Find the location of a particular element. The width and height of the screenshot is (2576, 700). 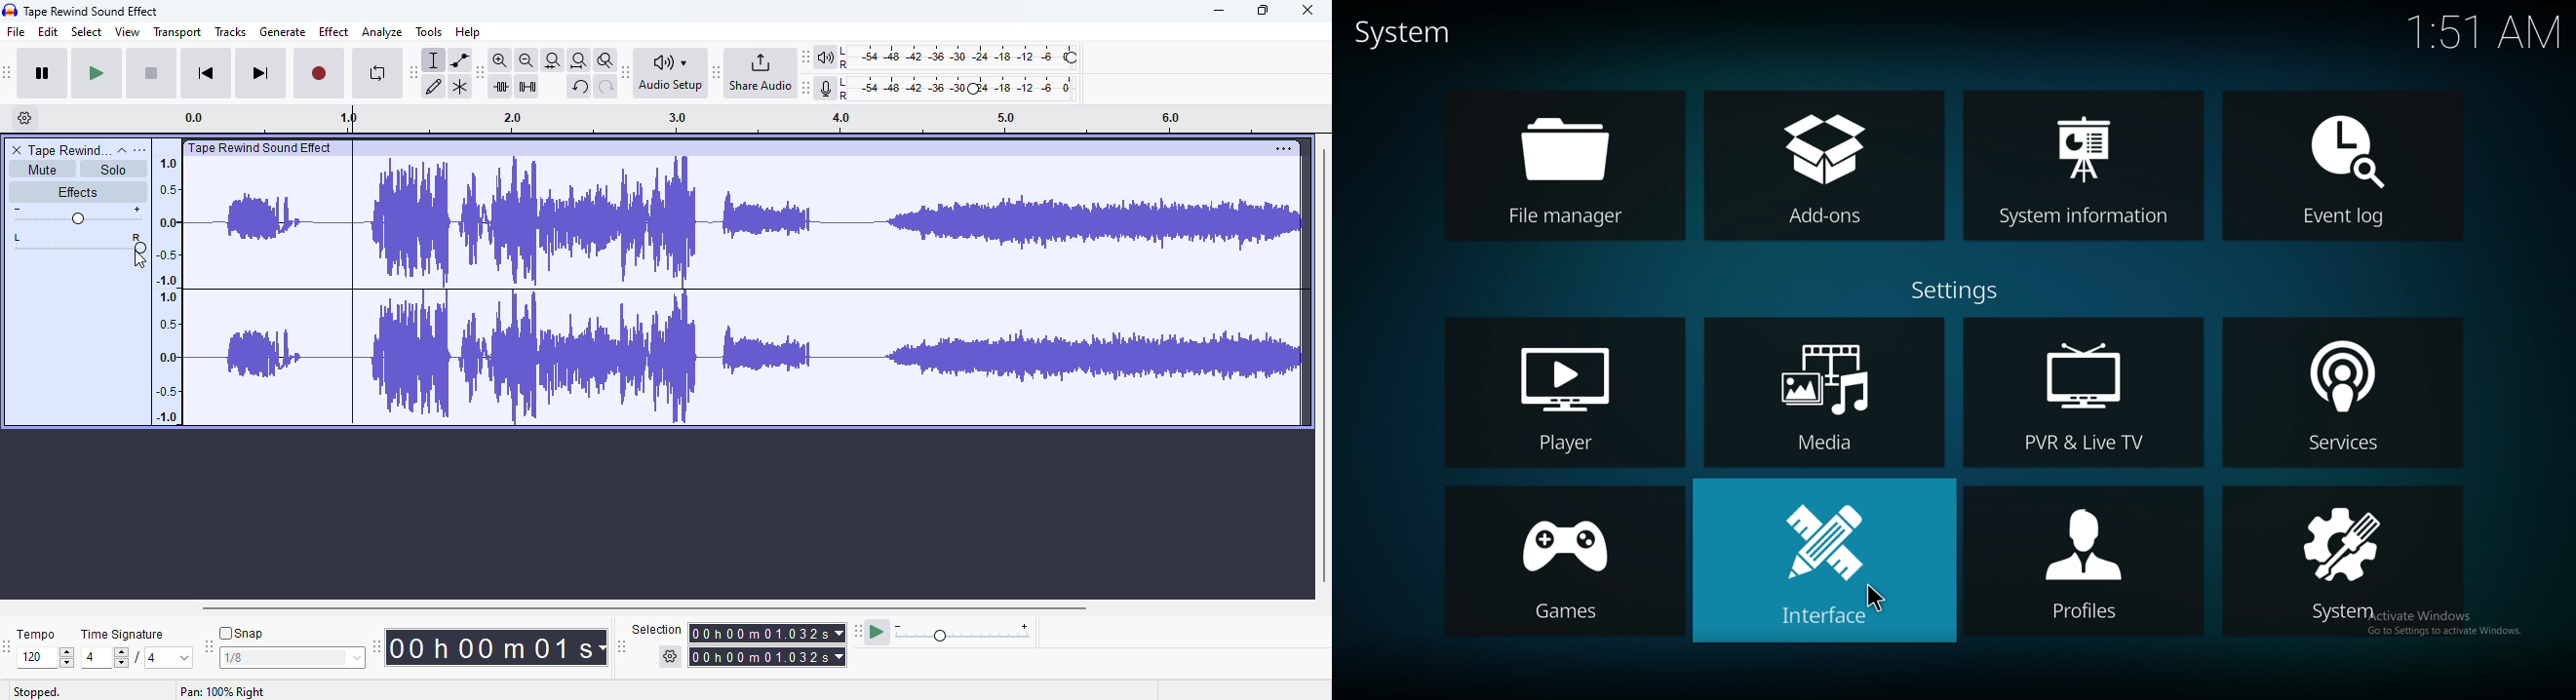

timeline is located at coordinates (166, 289).